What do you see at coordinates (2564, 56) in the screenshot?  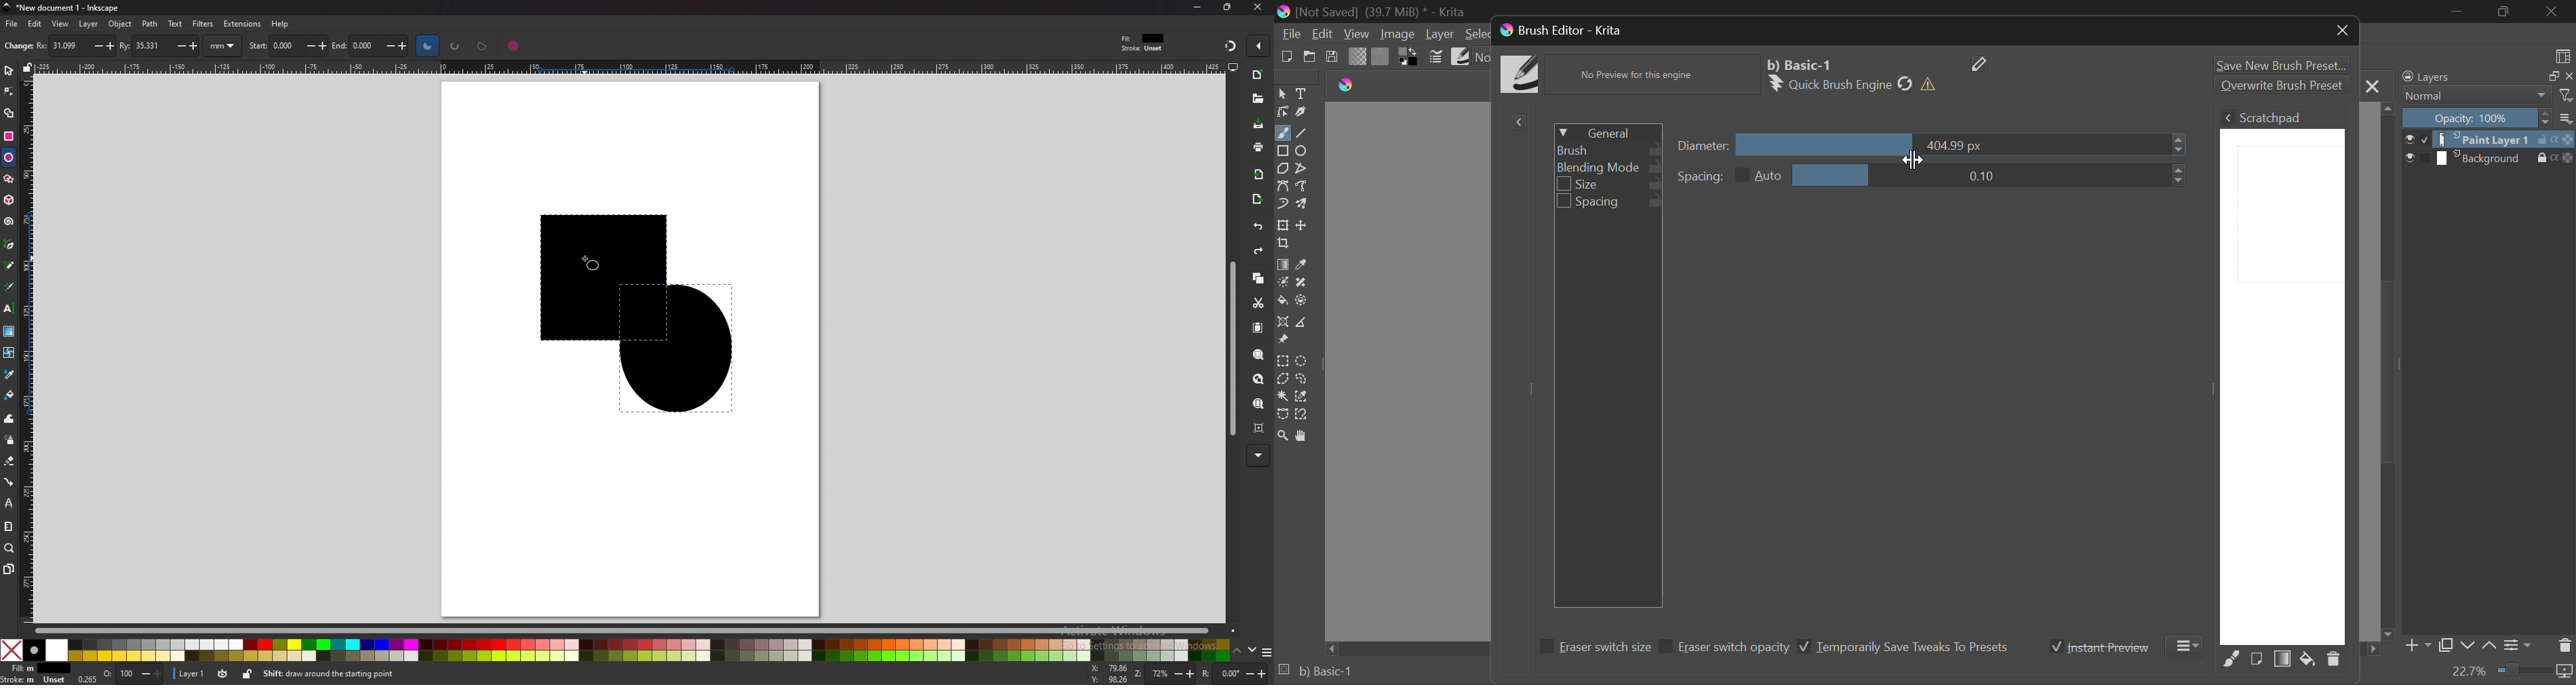 I see `Choose Workspace` at bounding box center [2564, 56].